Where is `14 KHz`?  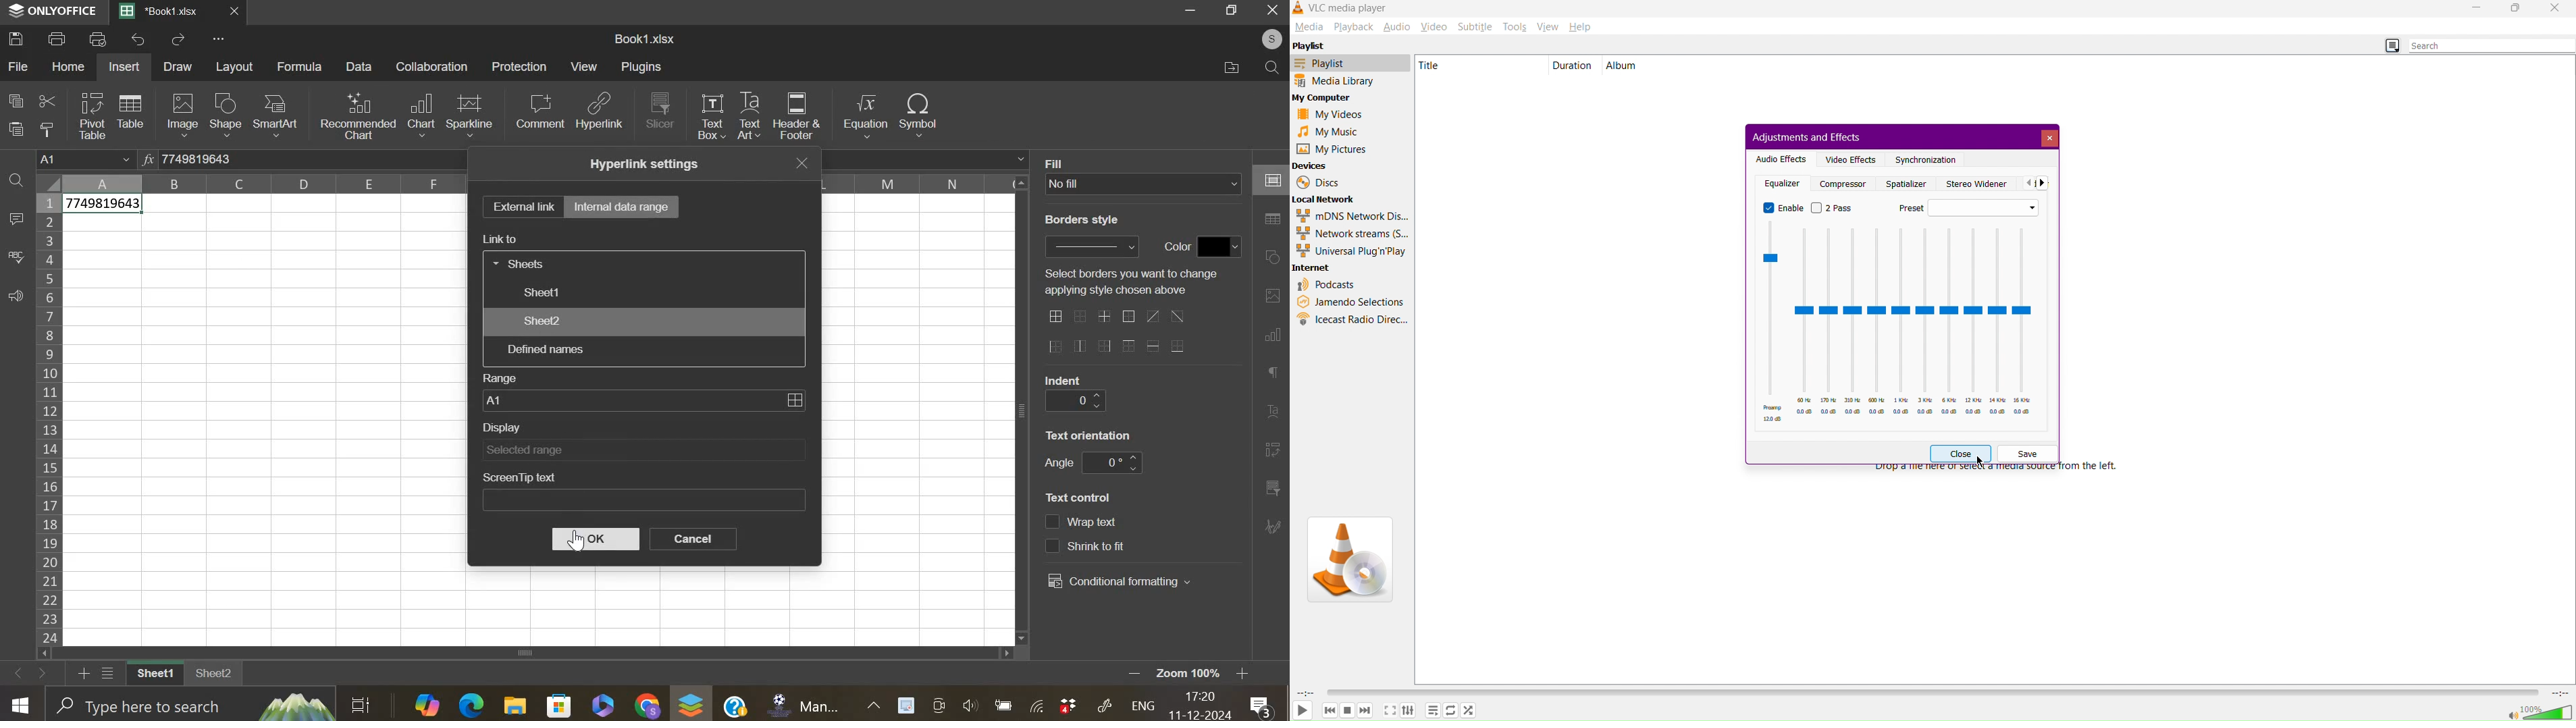
14 KHz is located at coordinates (1997, 322).